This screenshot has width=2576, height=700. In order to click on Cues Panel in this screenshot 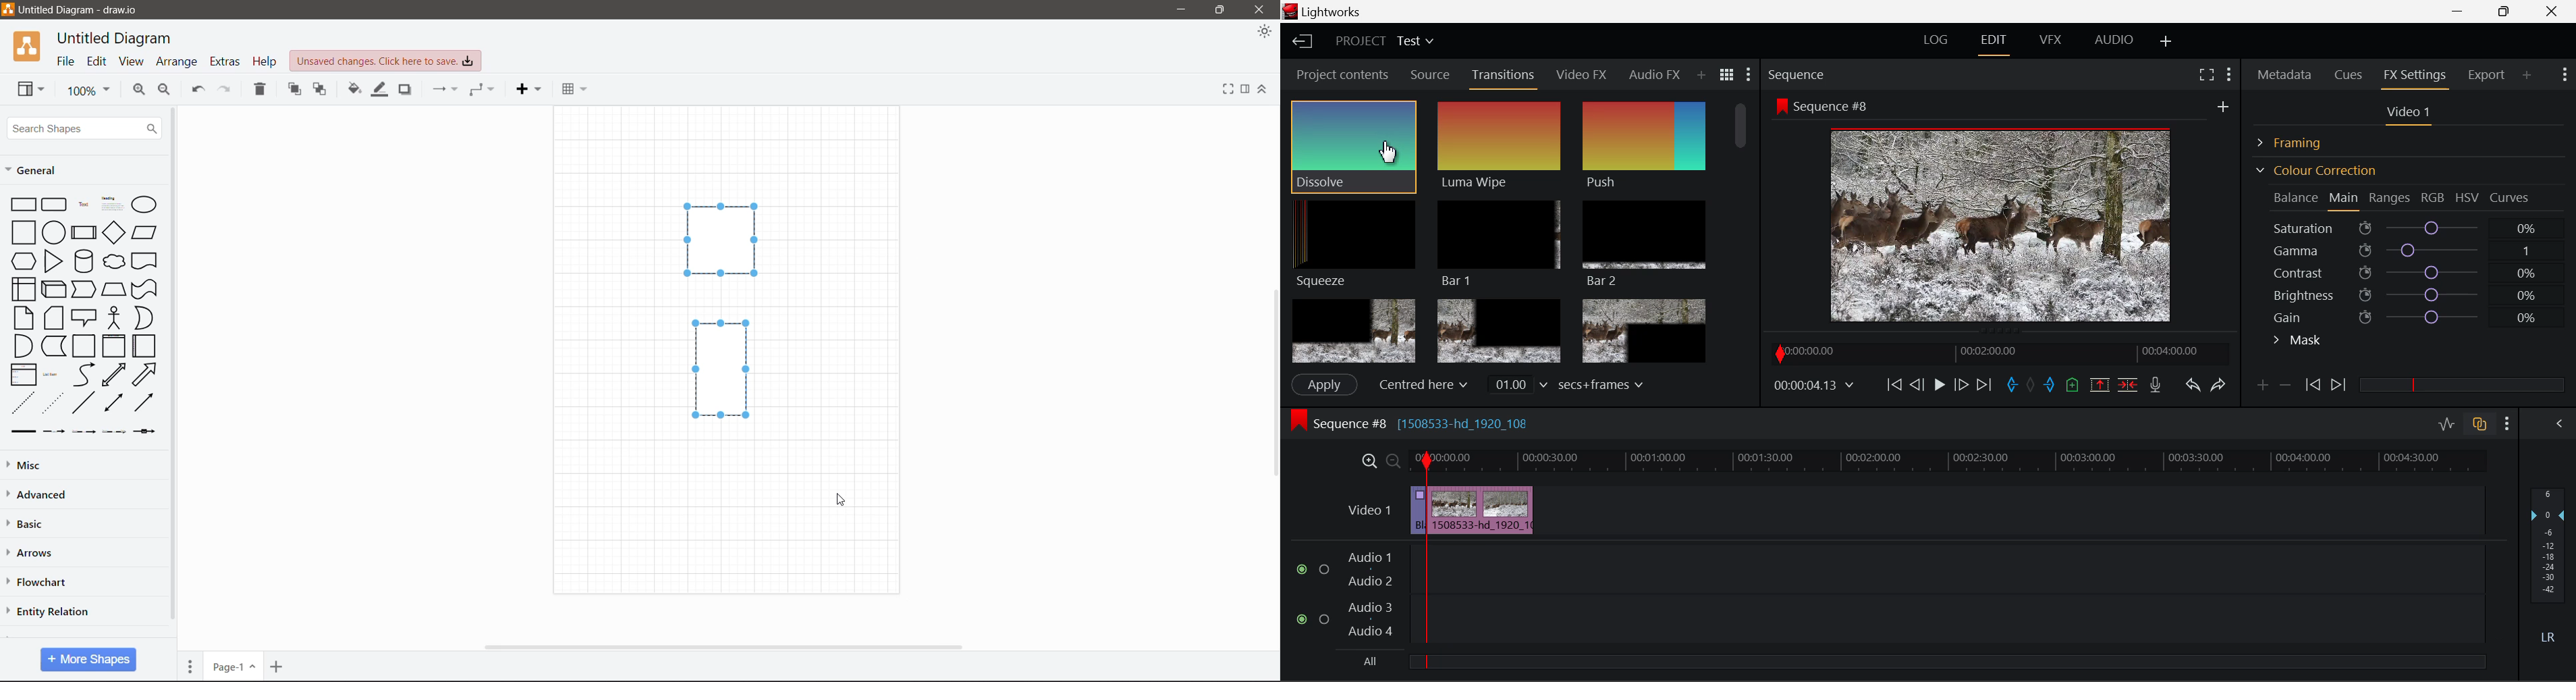, I will do `click(2350, 73)`.